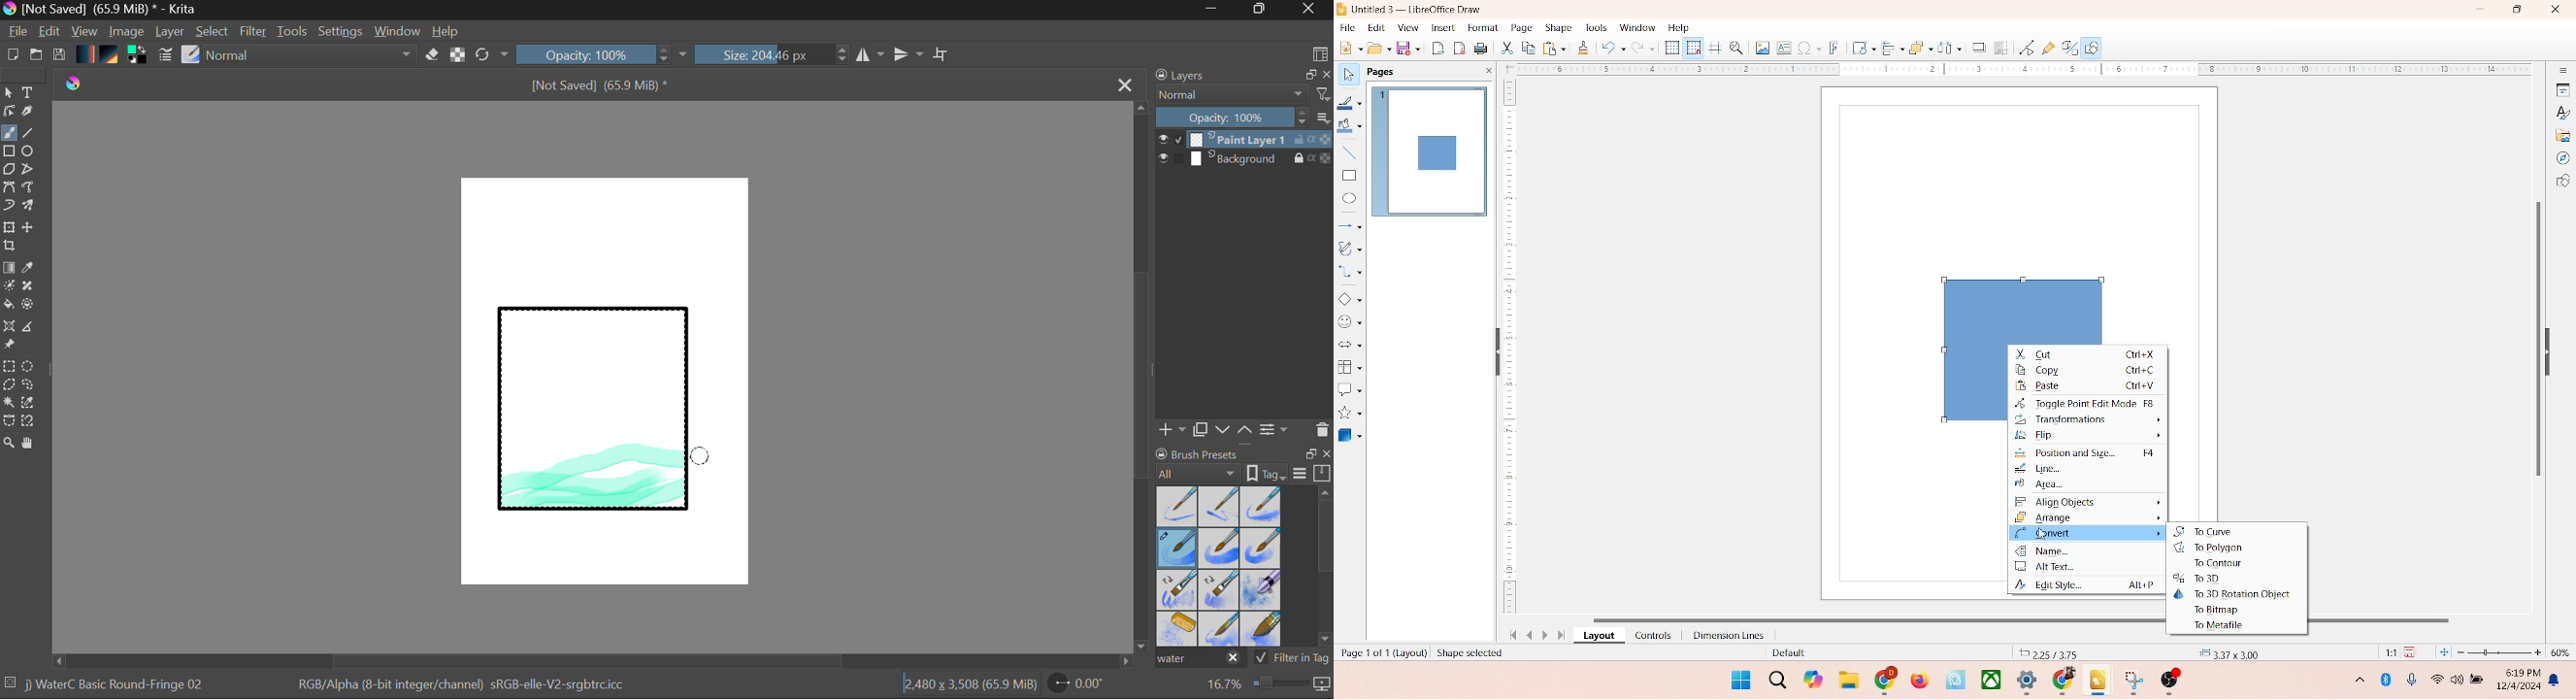  What do you see at coordinates (2386, 652) in the screenshot?
I see `scaling factor` at bounding box center [2386, 652].